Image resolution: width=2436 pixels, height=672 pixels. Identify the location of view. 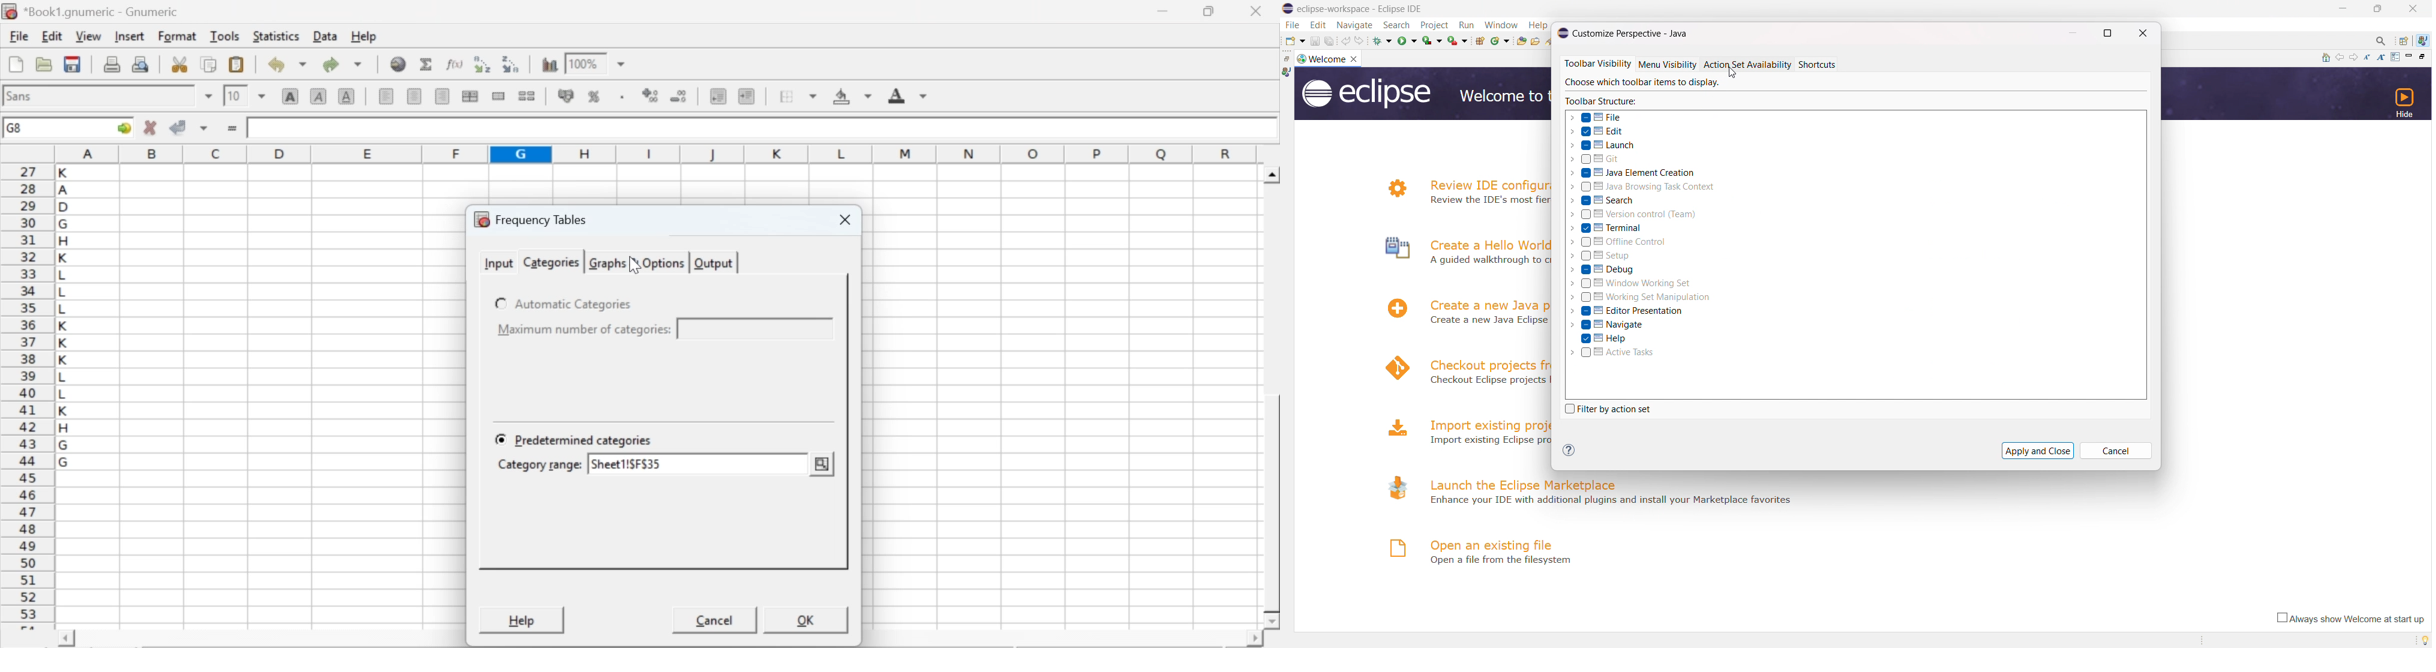
(88, 35).